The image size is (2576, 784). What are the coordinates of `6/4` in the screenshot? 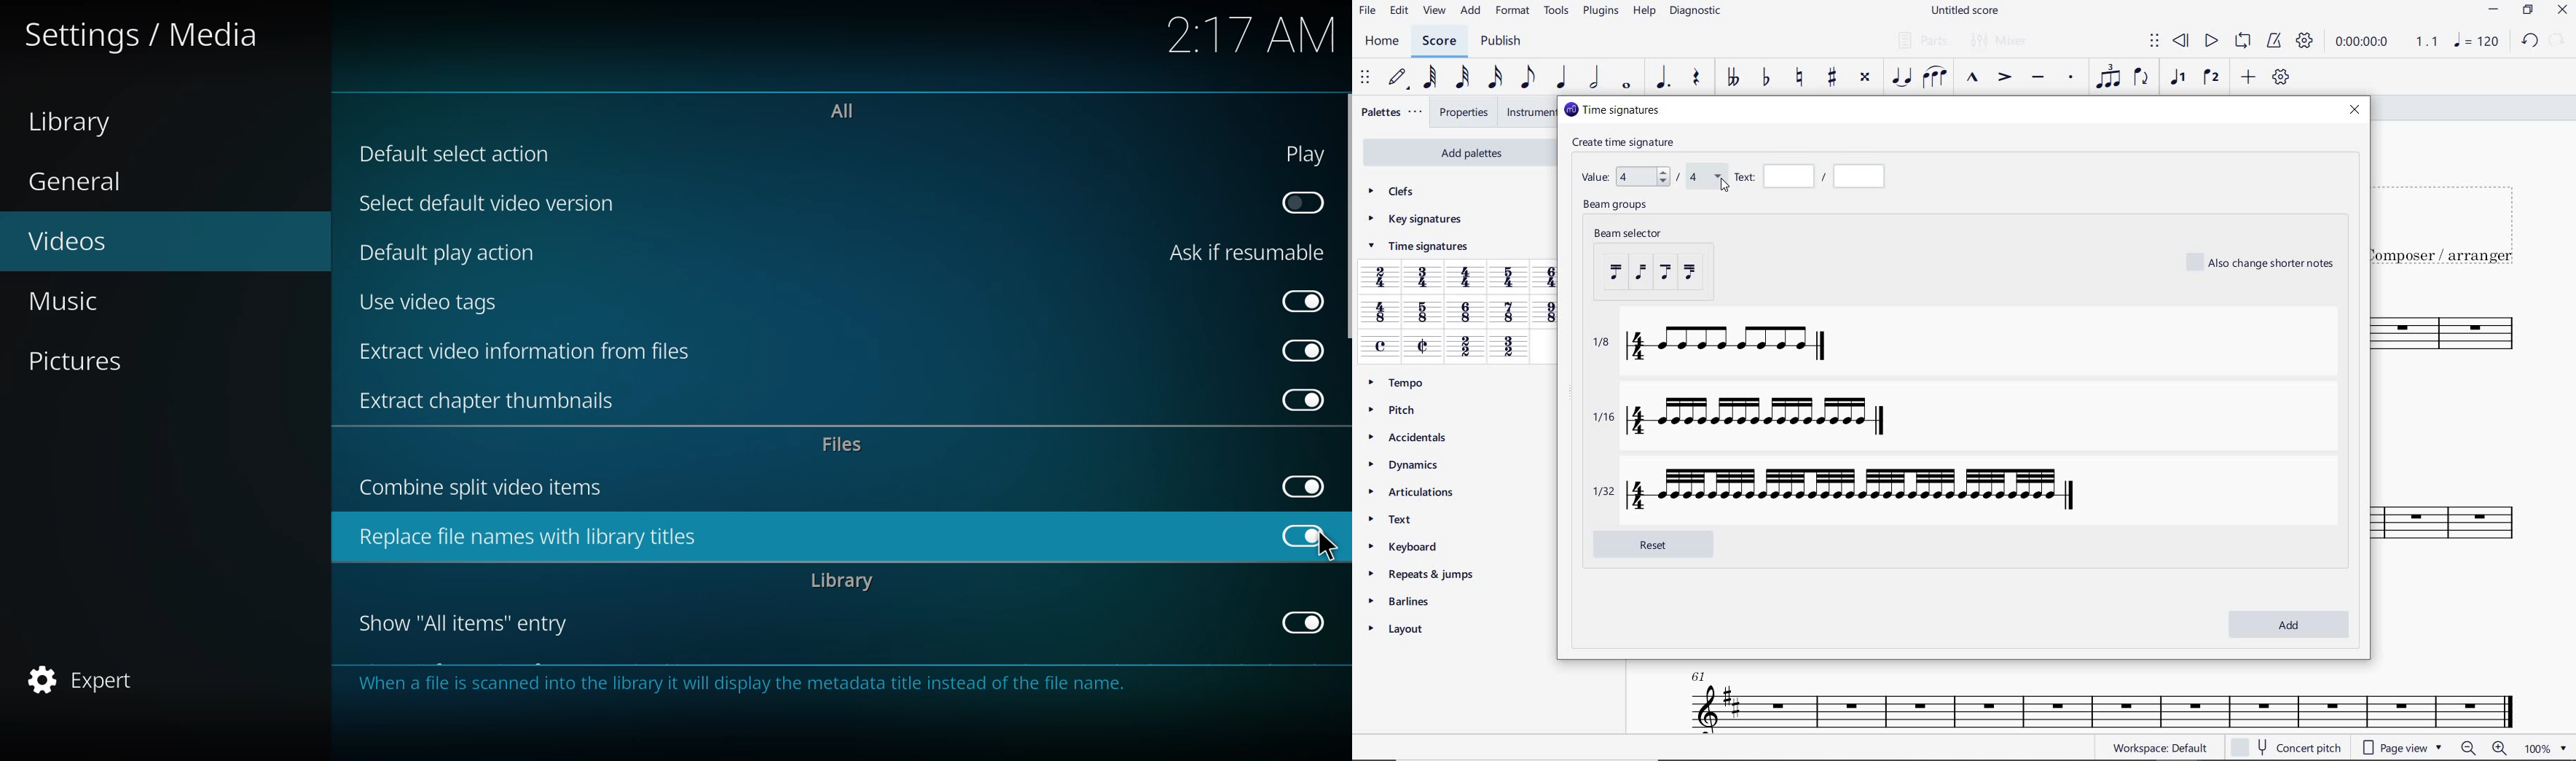 It's located at (1551, 277).